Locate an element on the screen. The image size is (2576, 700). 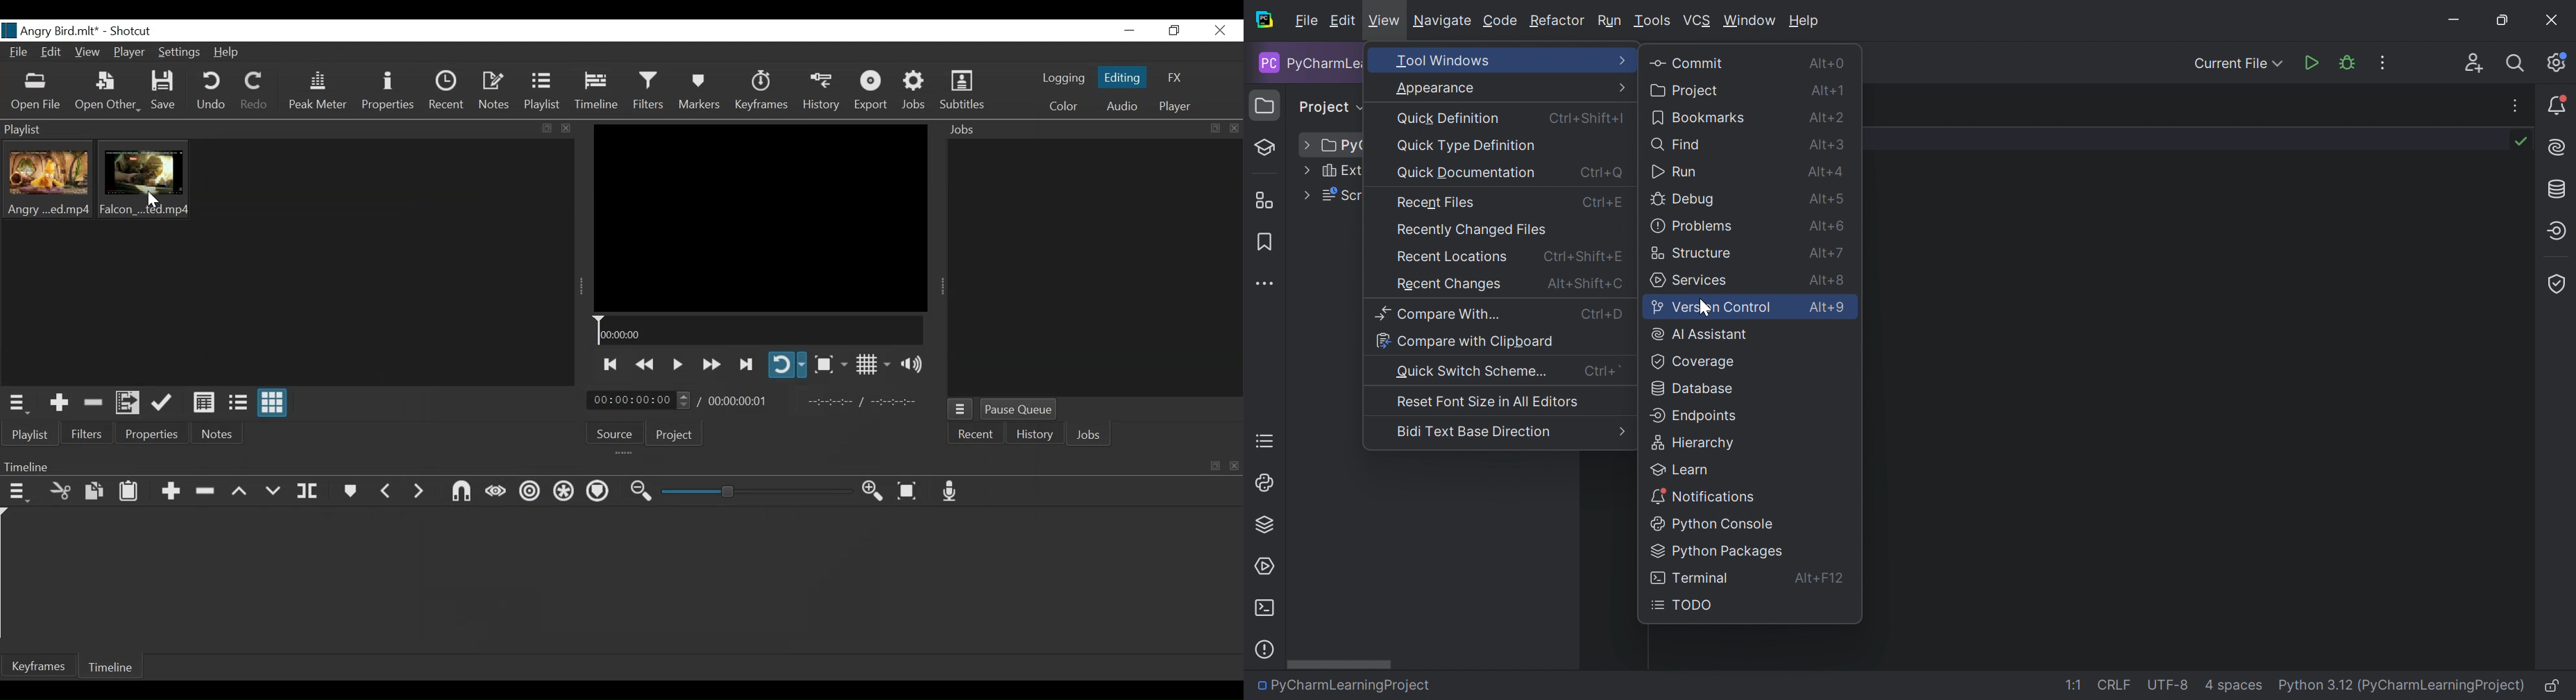
Terminal is located at coordinates (1690, 577).